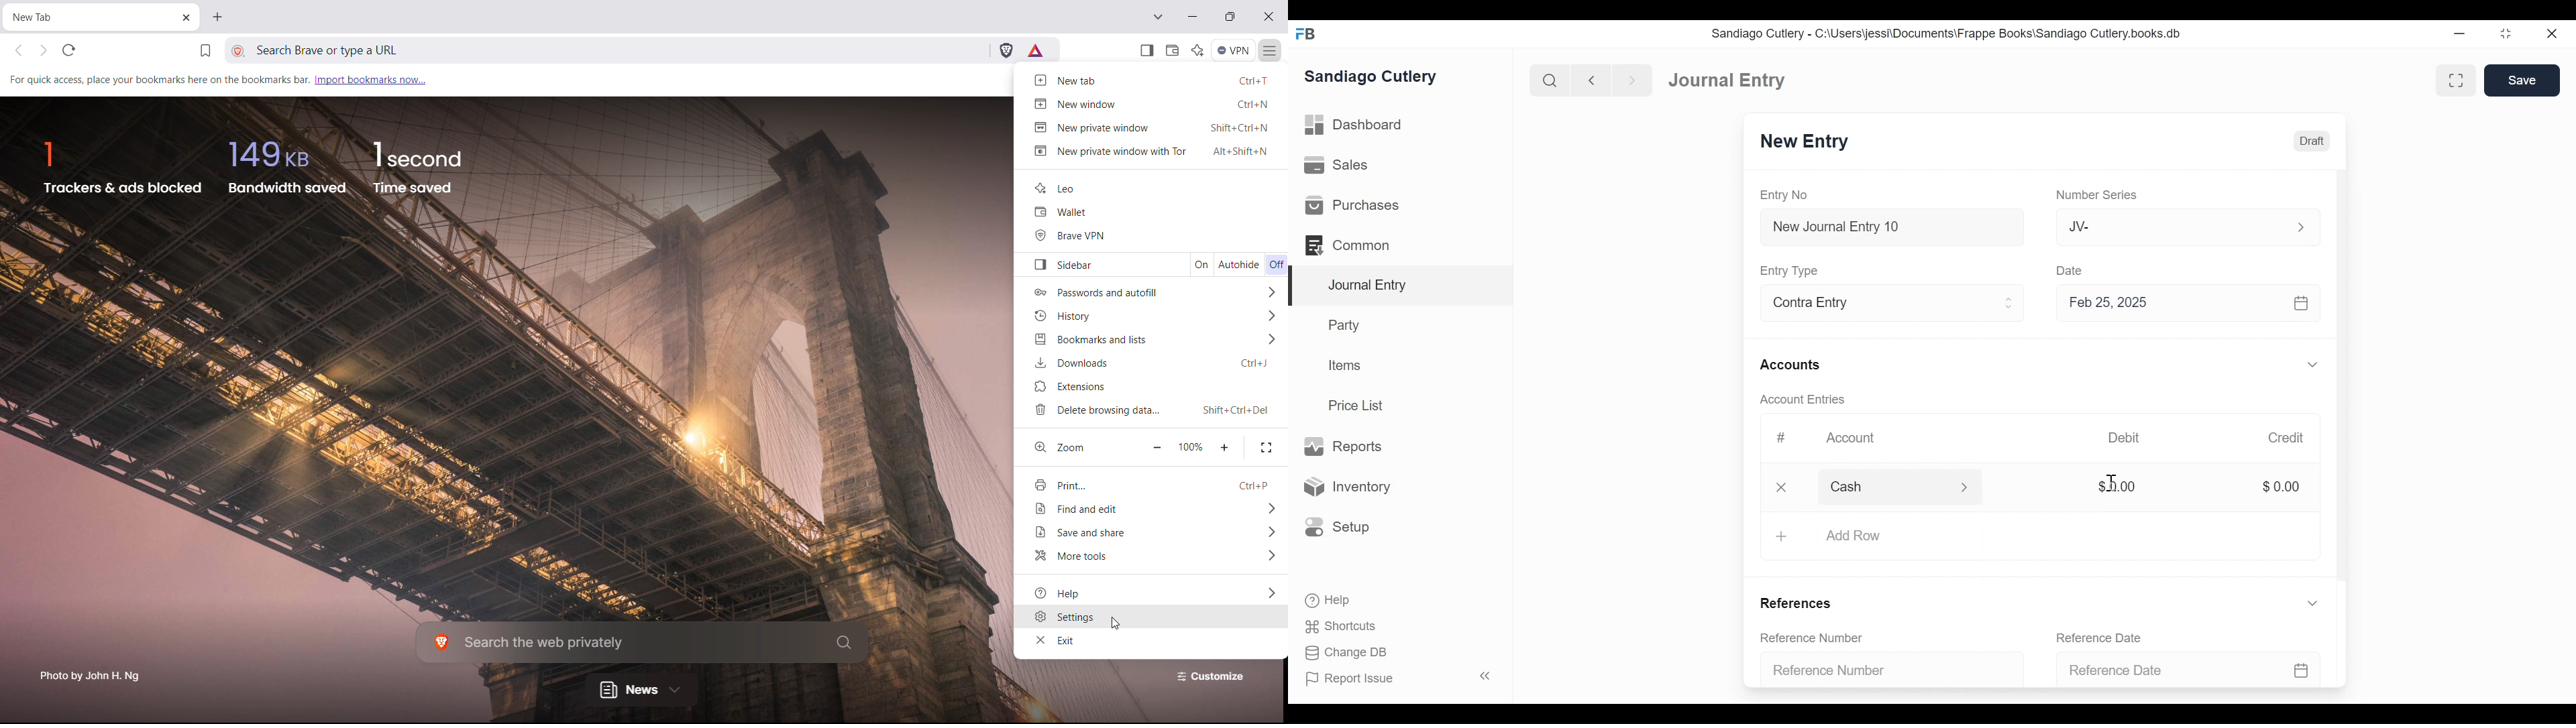 Image resolution: width=2576 pixels, height=728 pixels. What do you see at coordinates (1550, 80) in the screenshot?
I see `Search` at bounding box center [1550, 80].